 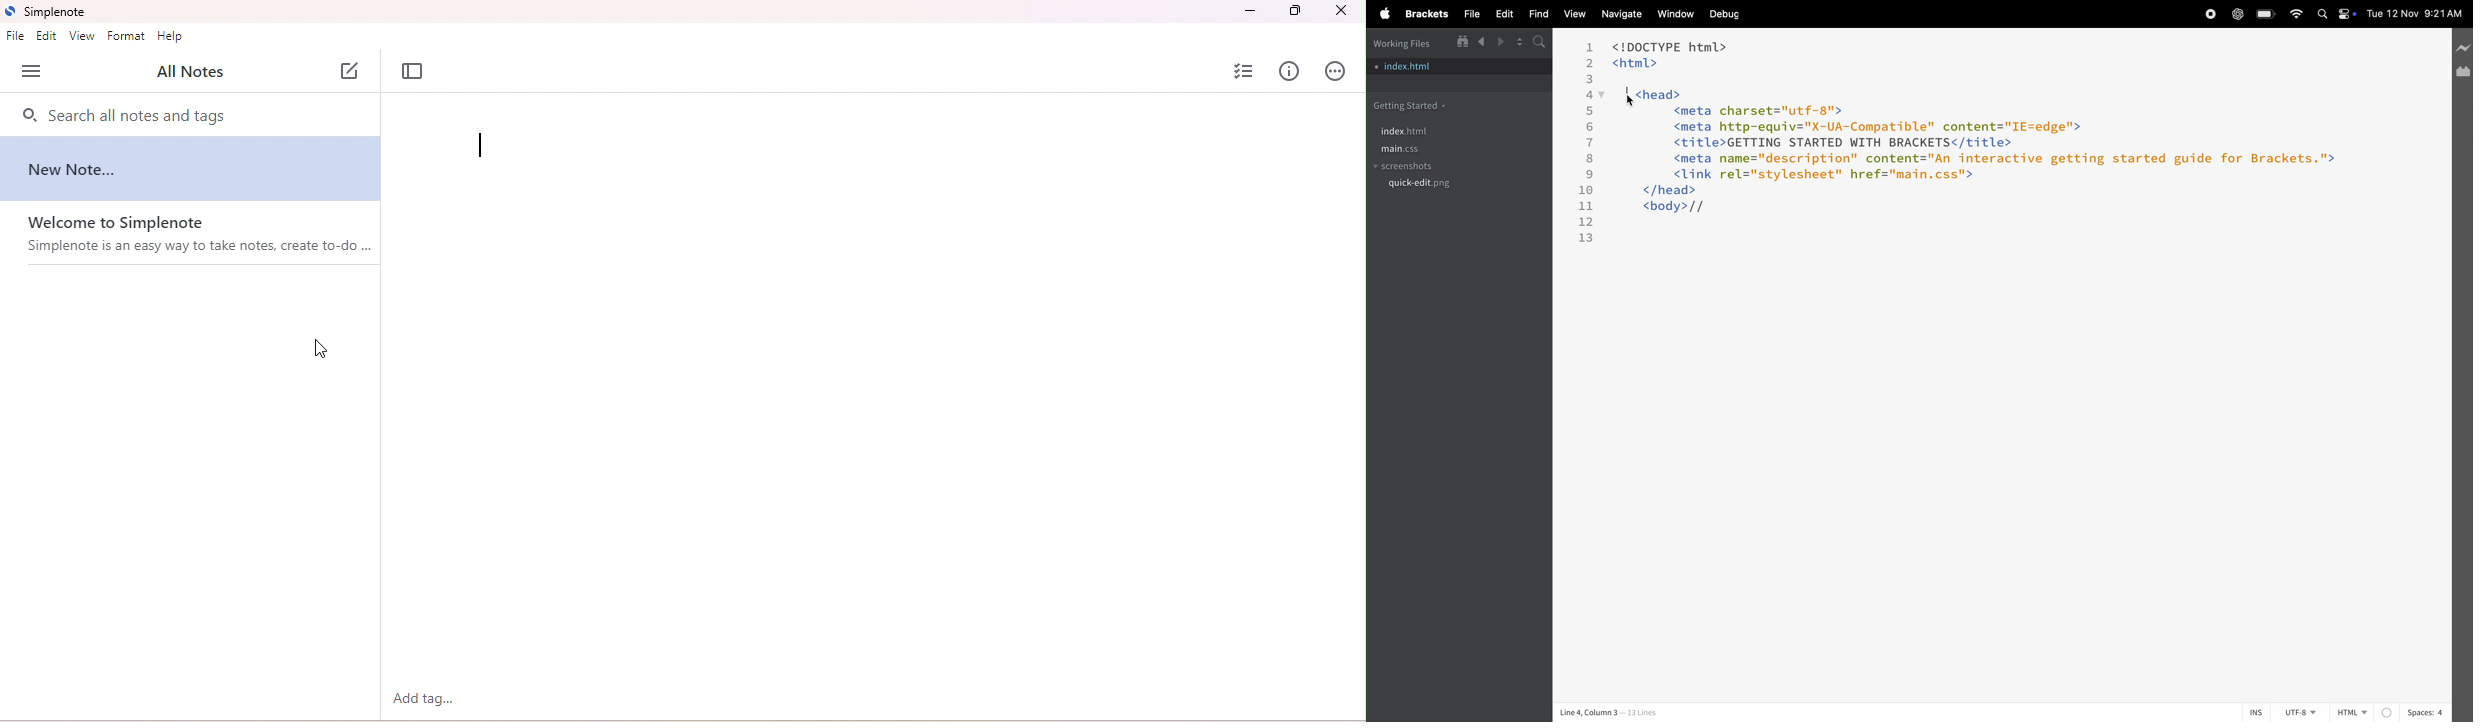 I want to click on line number, so click(x=1590, y=141).